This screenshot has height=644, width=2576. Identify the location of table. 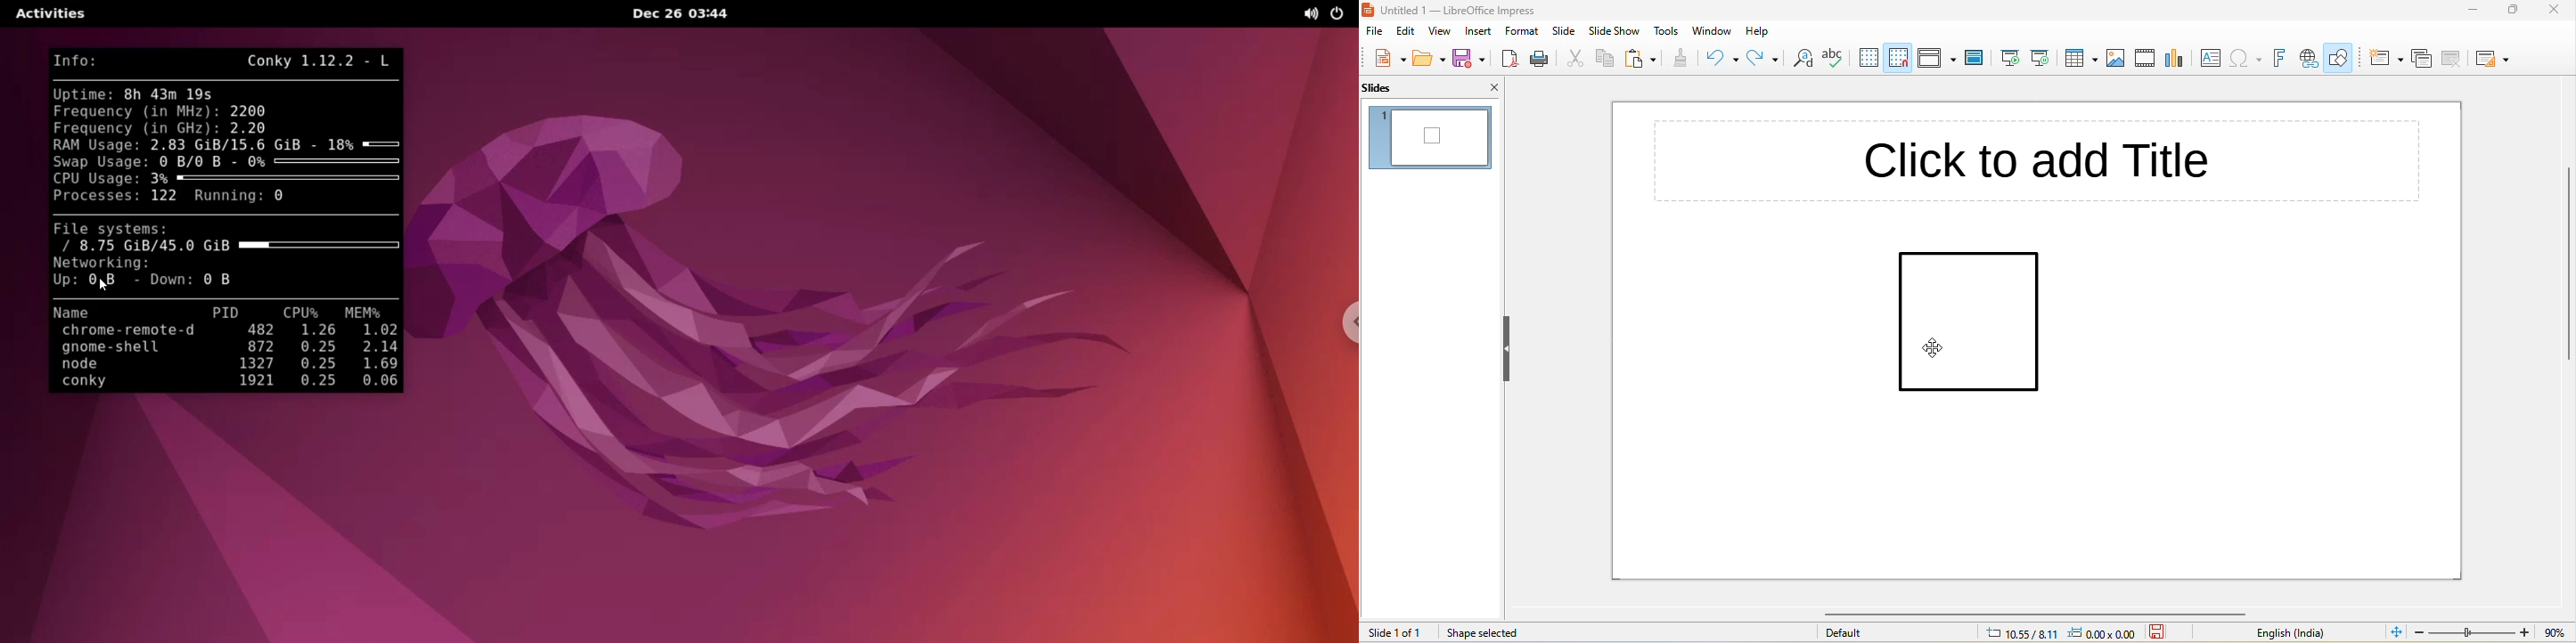
(2080, 58).